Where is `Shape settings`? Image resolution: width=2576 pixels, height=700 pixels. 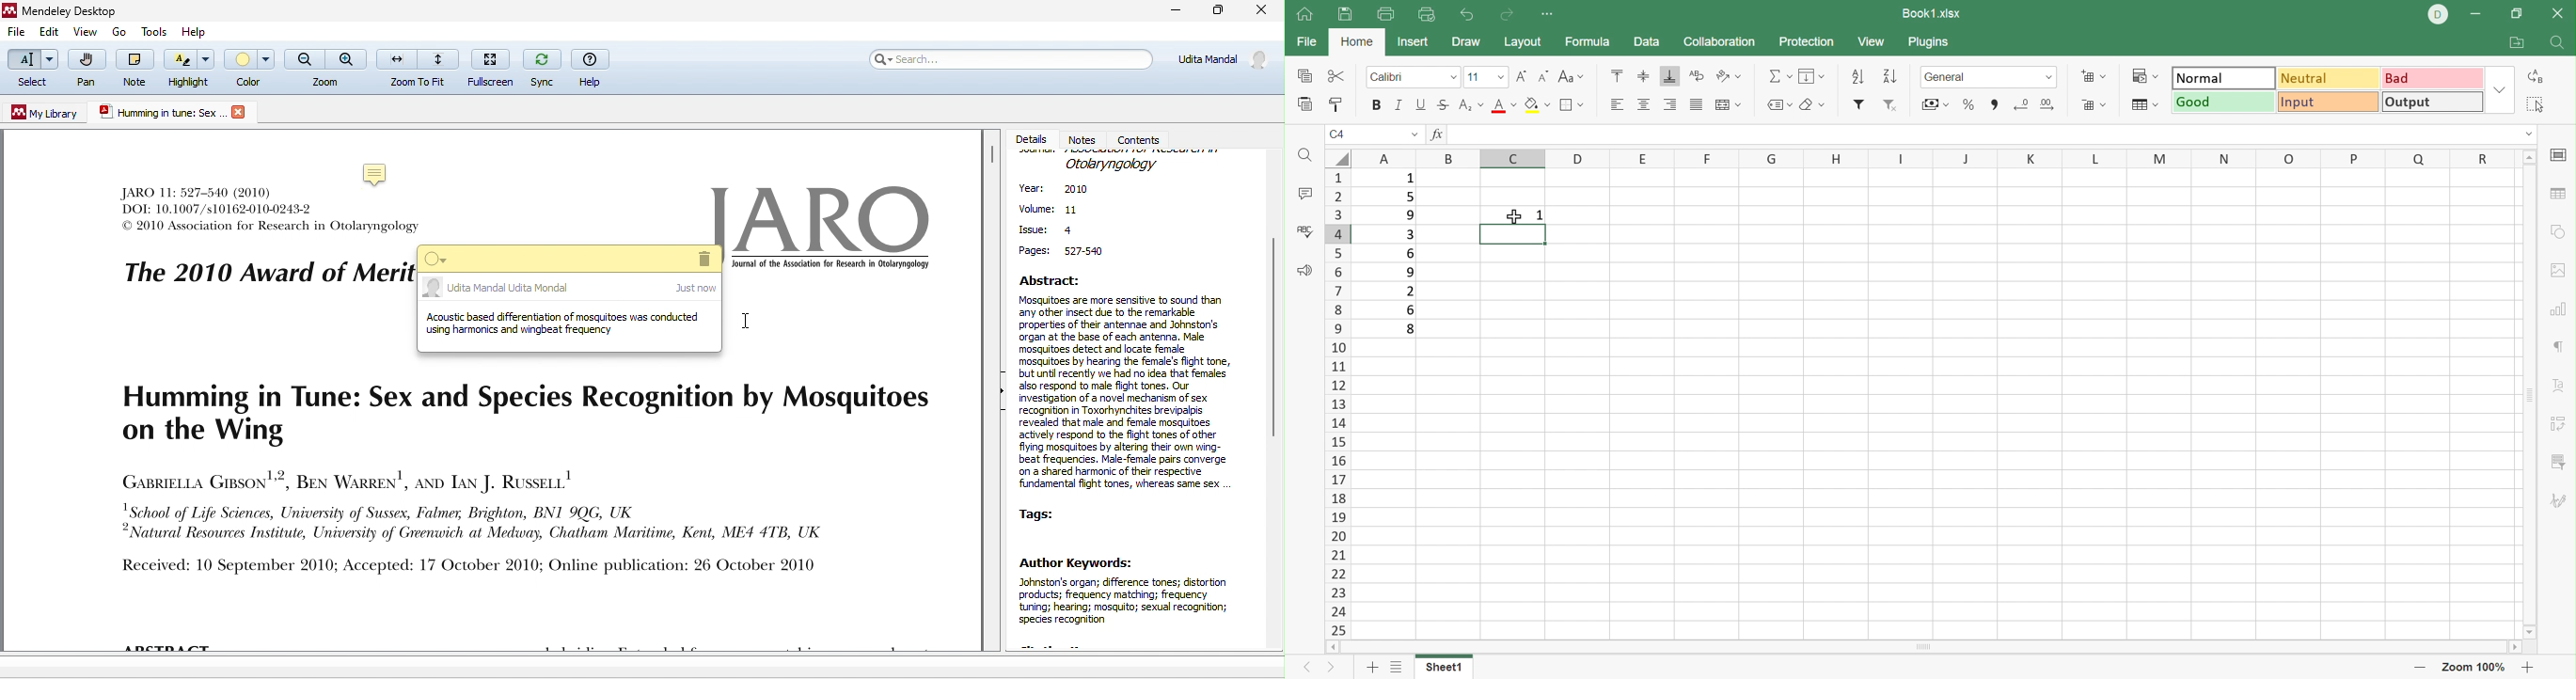 Shape settings is located at coordinates (2561, 231).